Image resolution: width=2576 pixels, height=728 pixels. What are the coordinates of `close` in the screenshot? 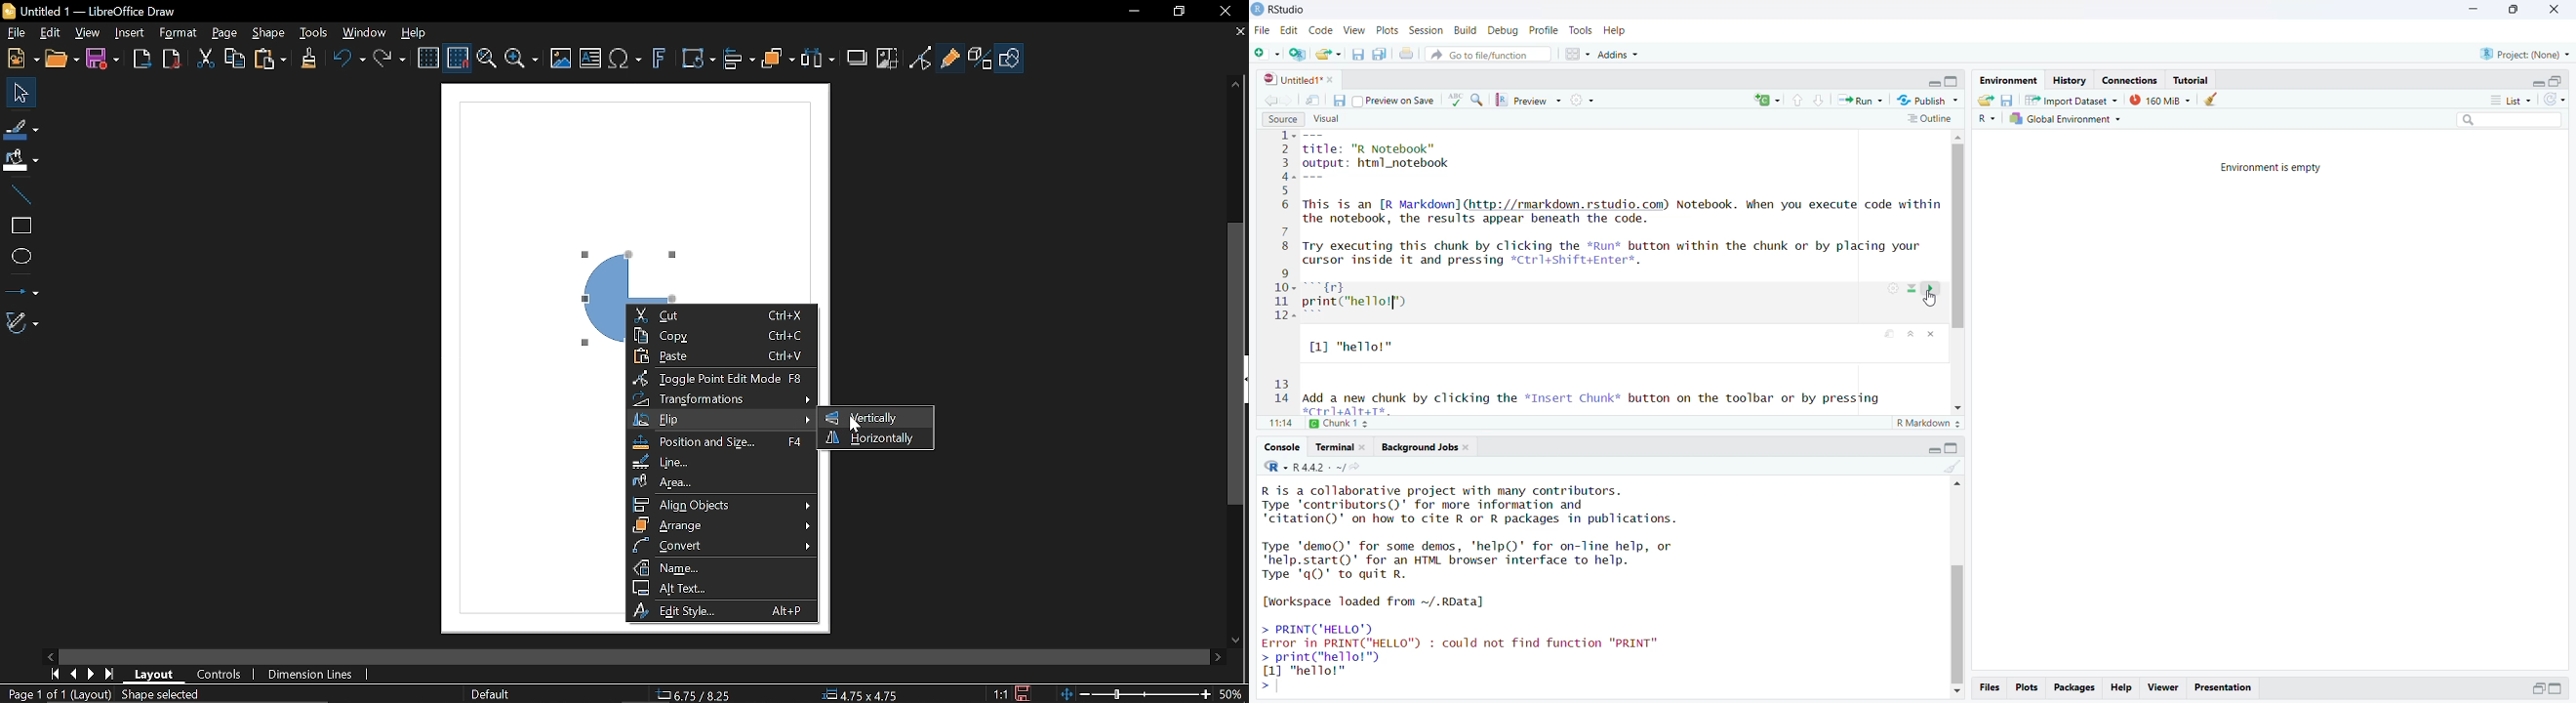 It's located at (2552, 9).